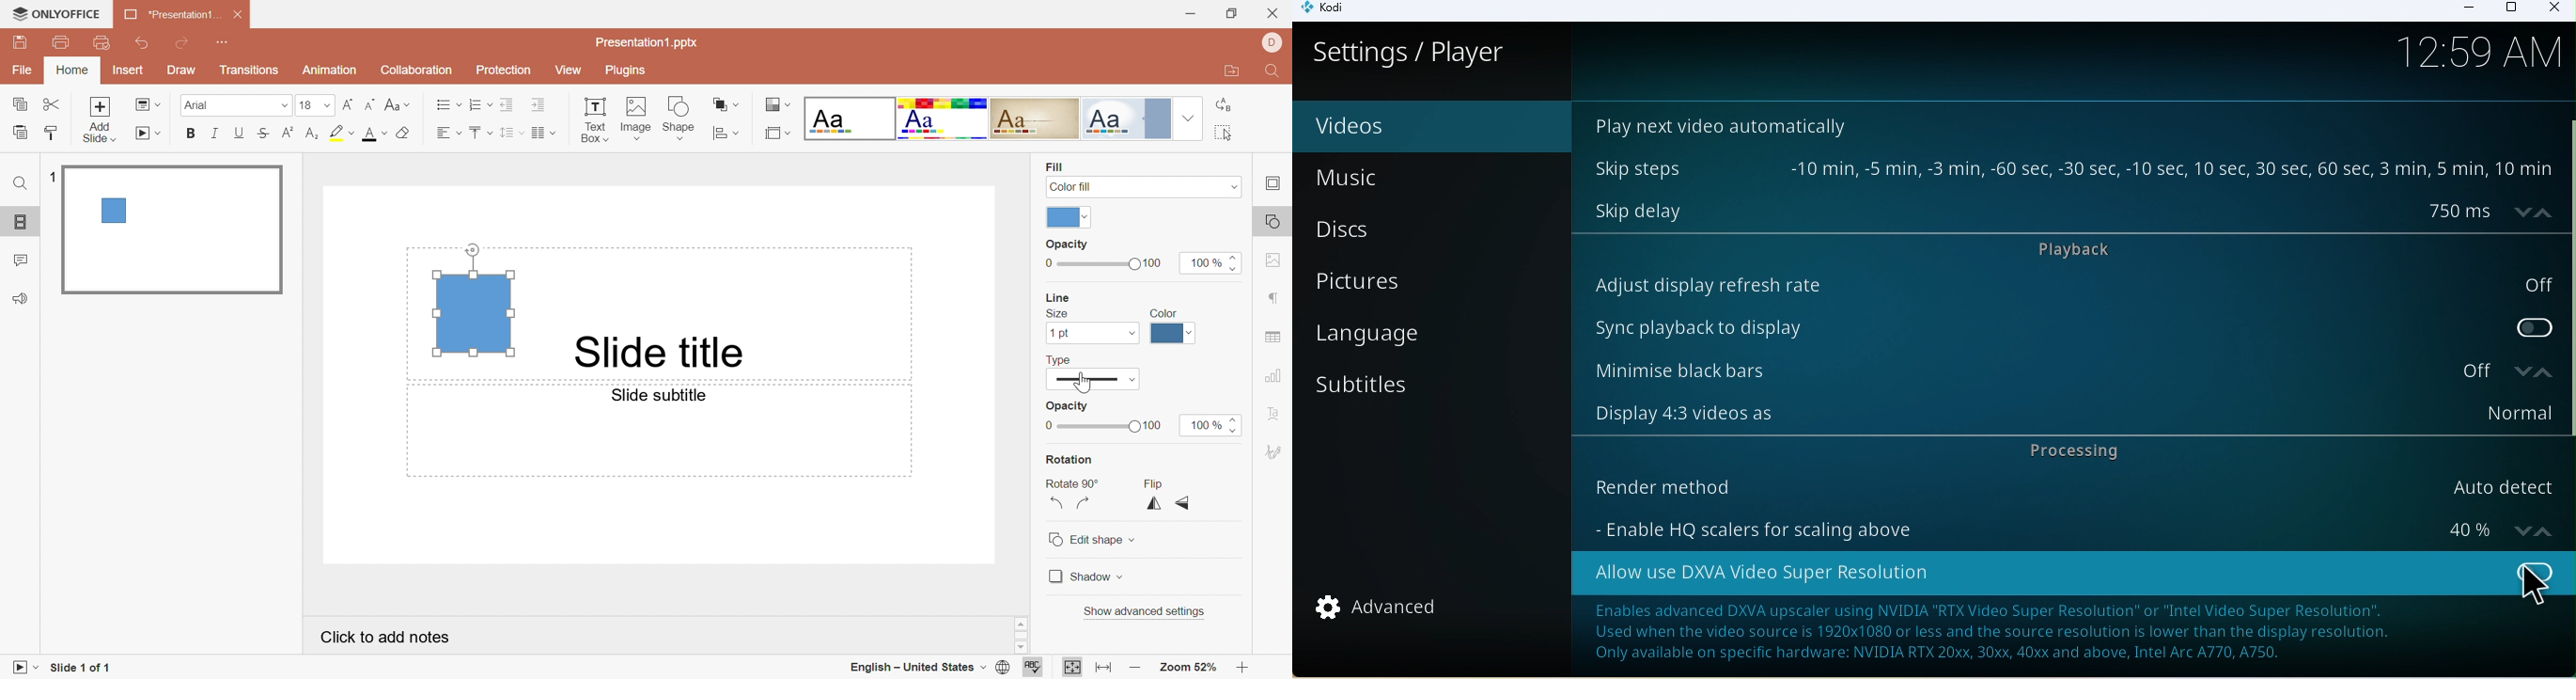  Describe the element at coordinates (1061, 358) in the screenshot. I see `Type` at that location.